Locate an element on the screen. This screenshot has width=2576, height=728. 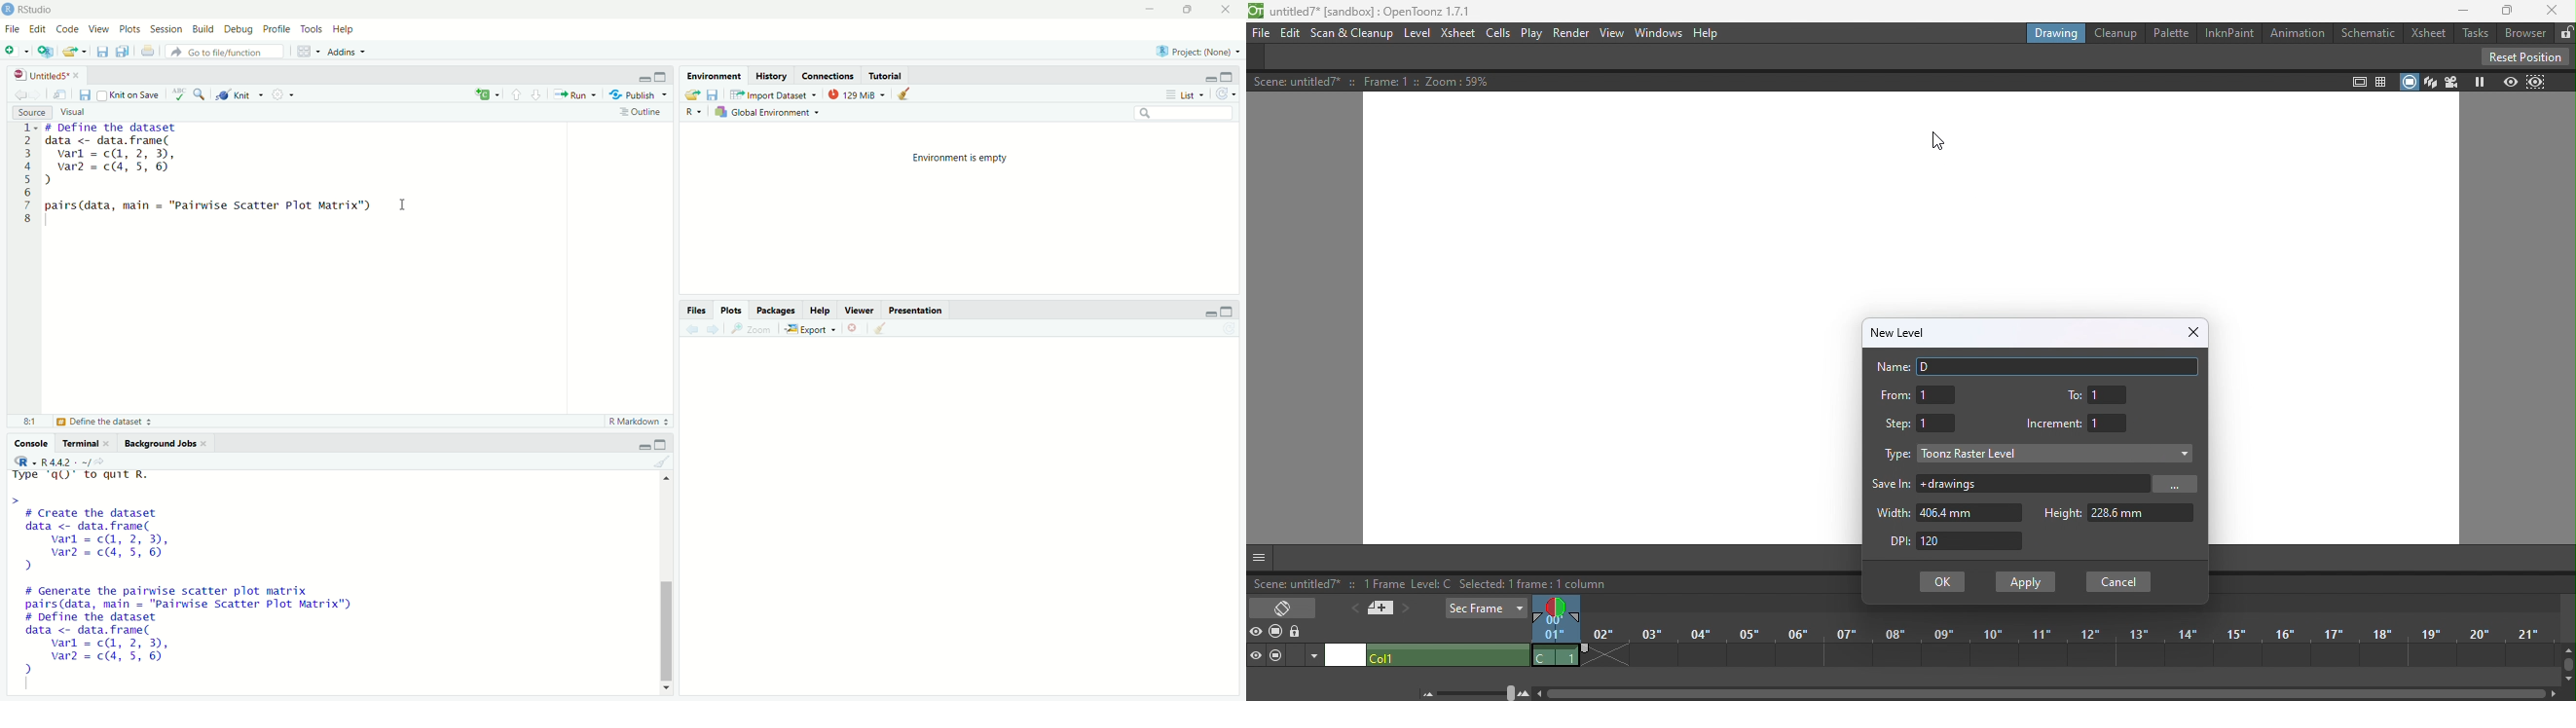
Console is located at coordinates (31, 444).